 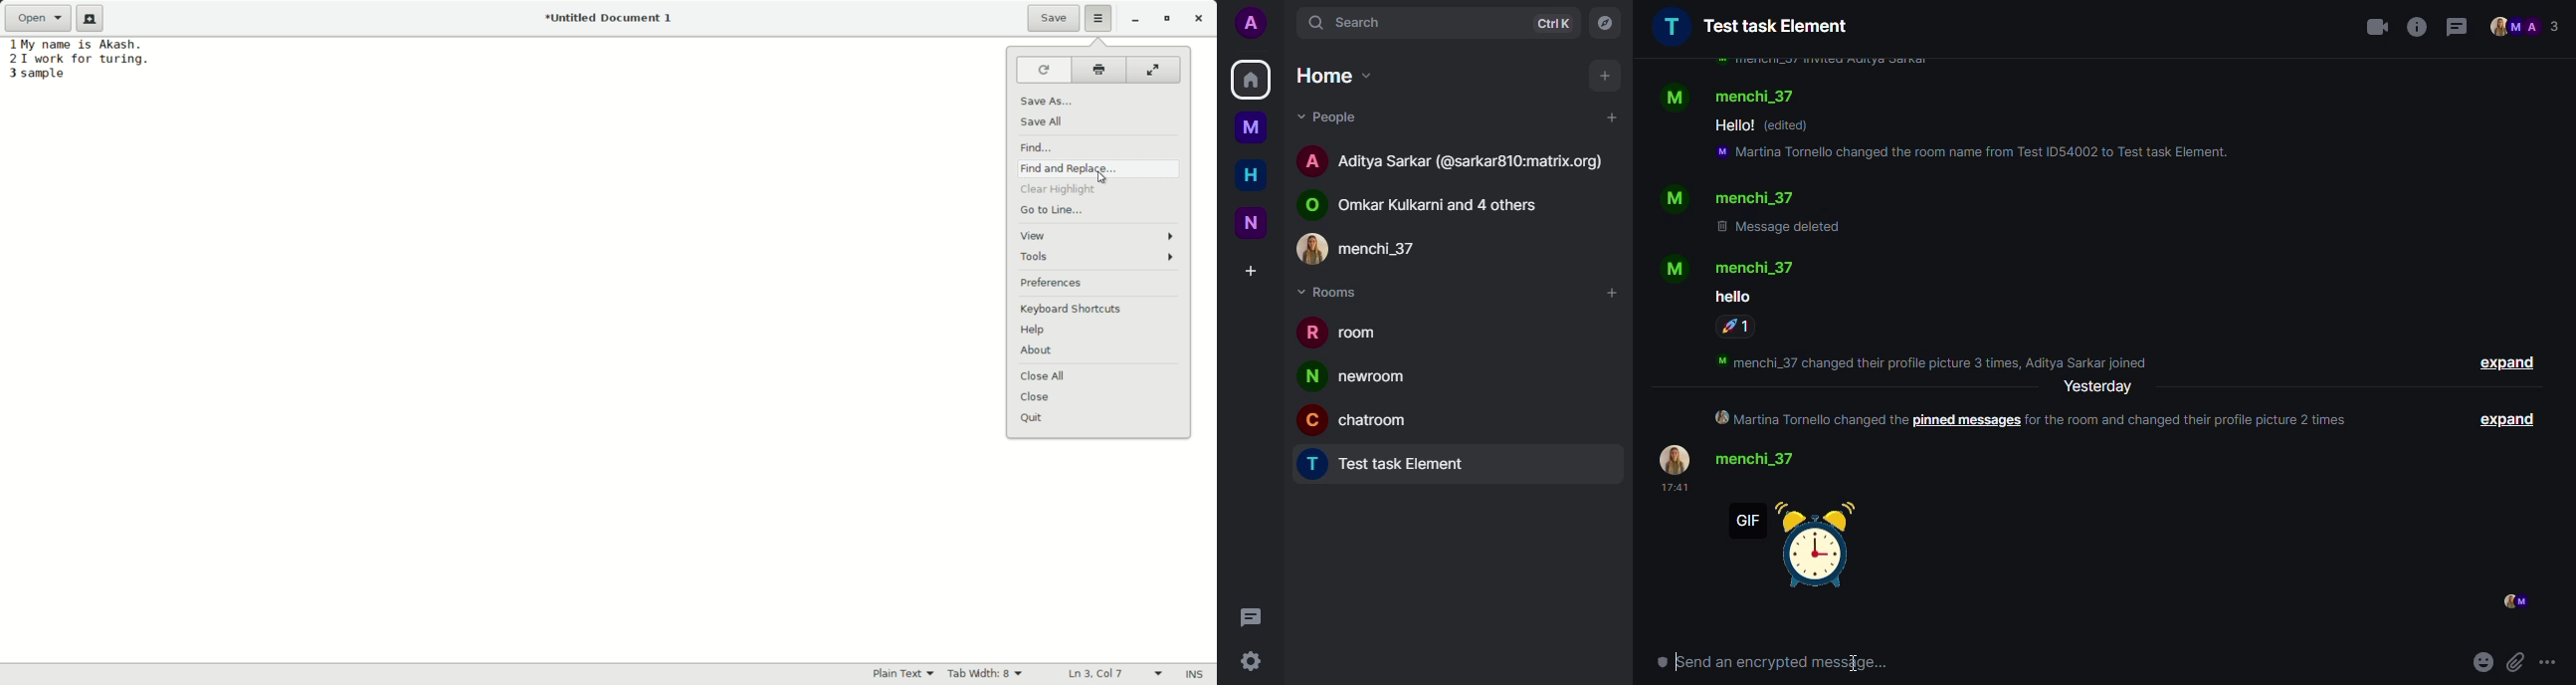 What do you see at coordinates (2098, 387) in the screenshot?
I see `yesterday` at bounding box center [2098, 387].